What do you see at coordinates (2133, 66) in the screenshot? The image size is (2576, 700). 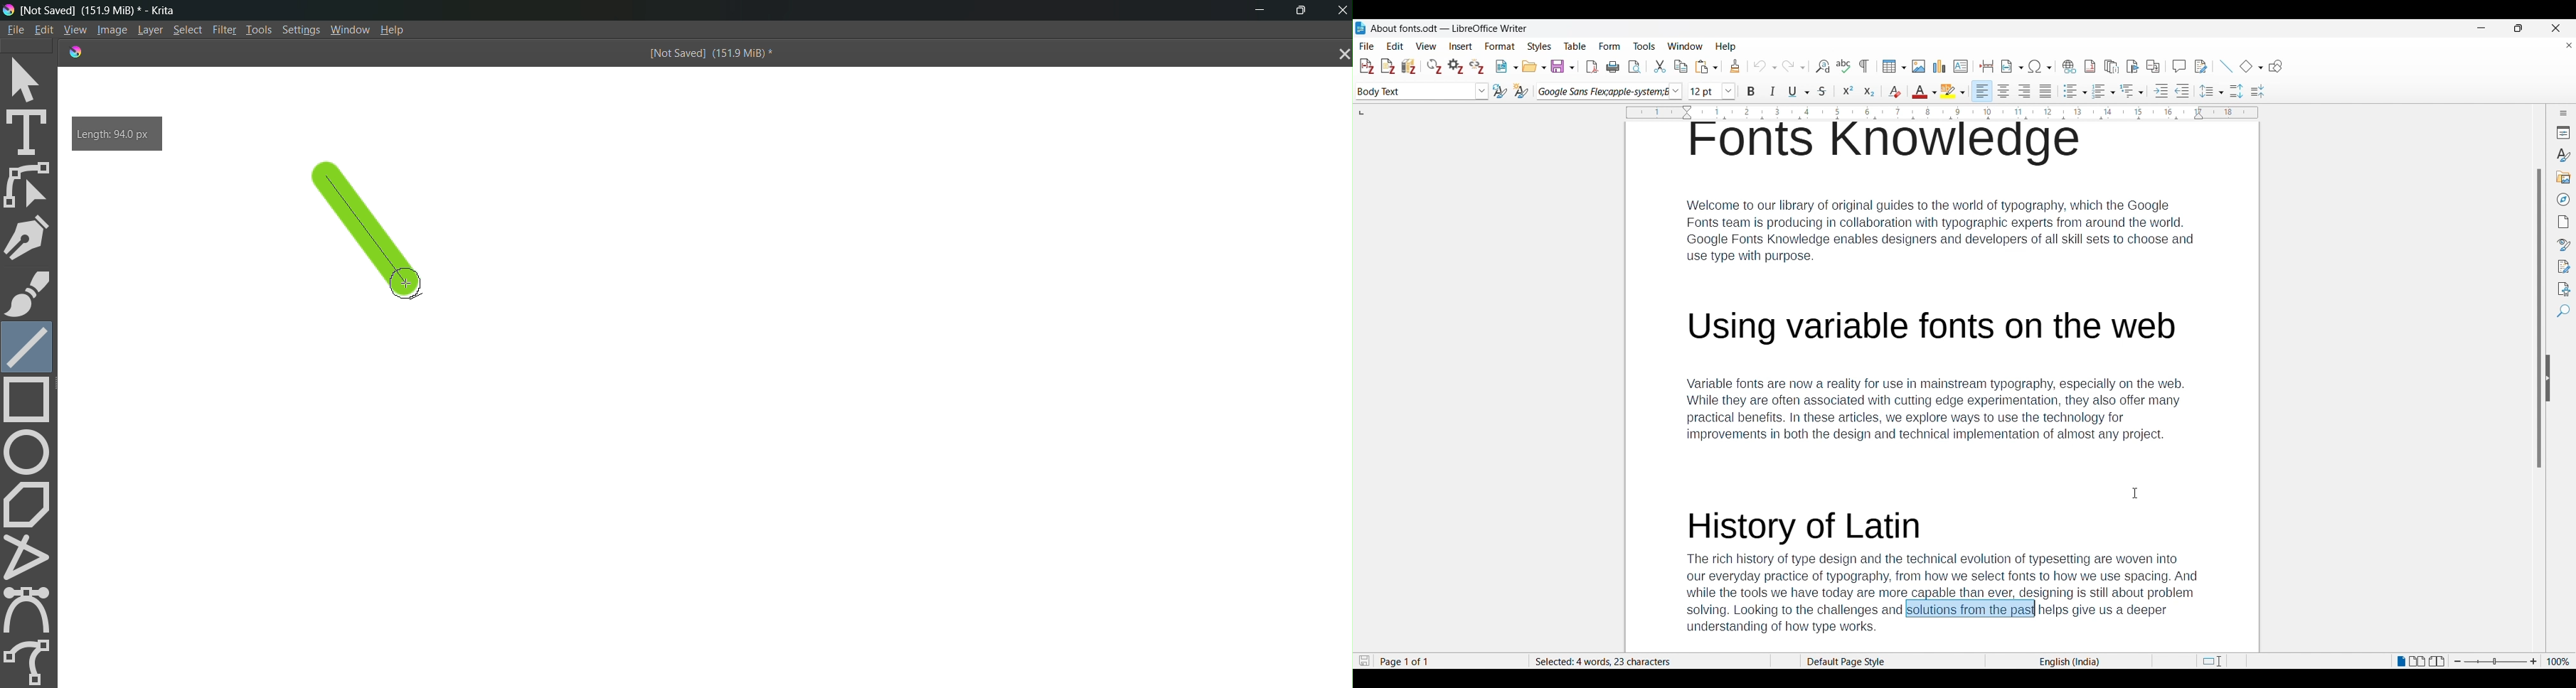 I see `Insert bookmark` at bounding box center [2133, 66].